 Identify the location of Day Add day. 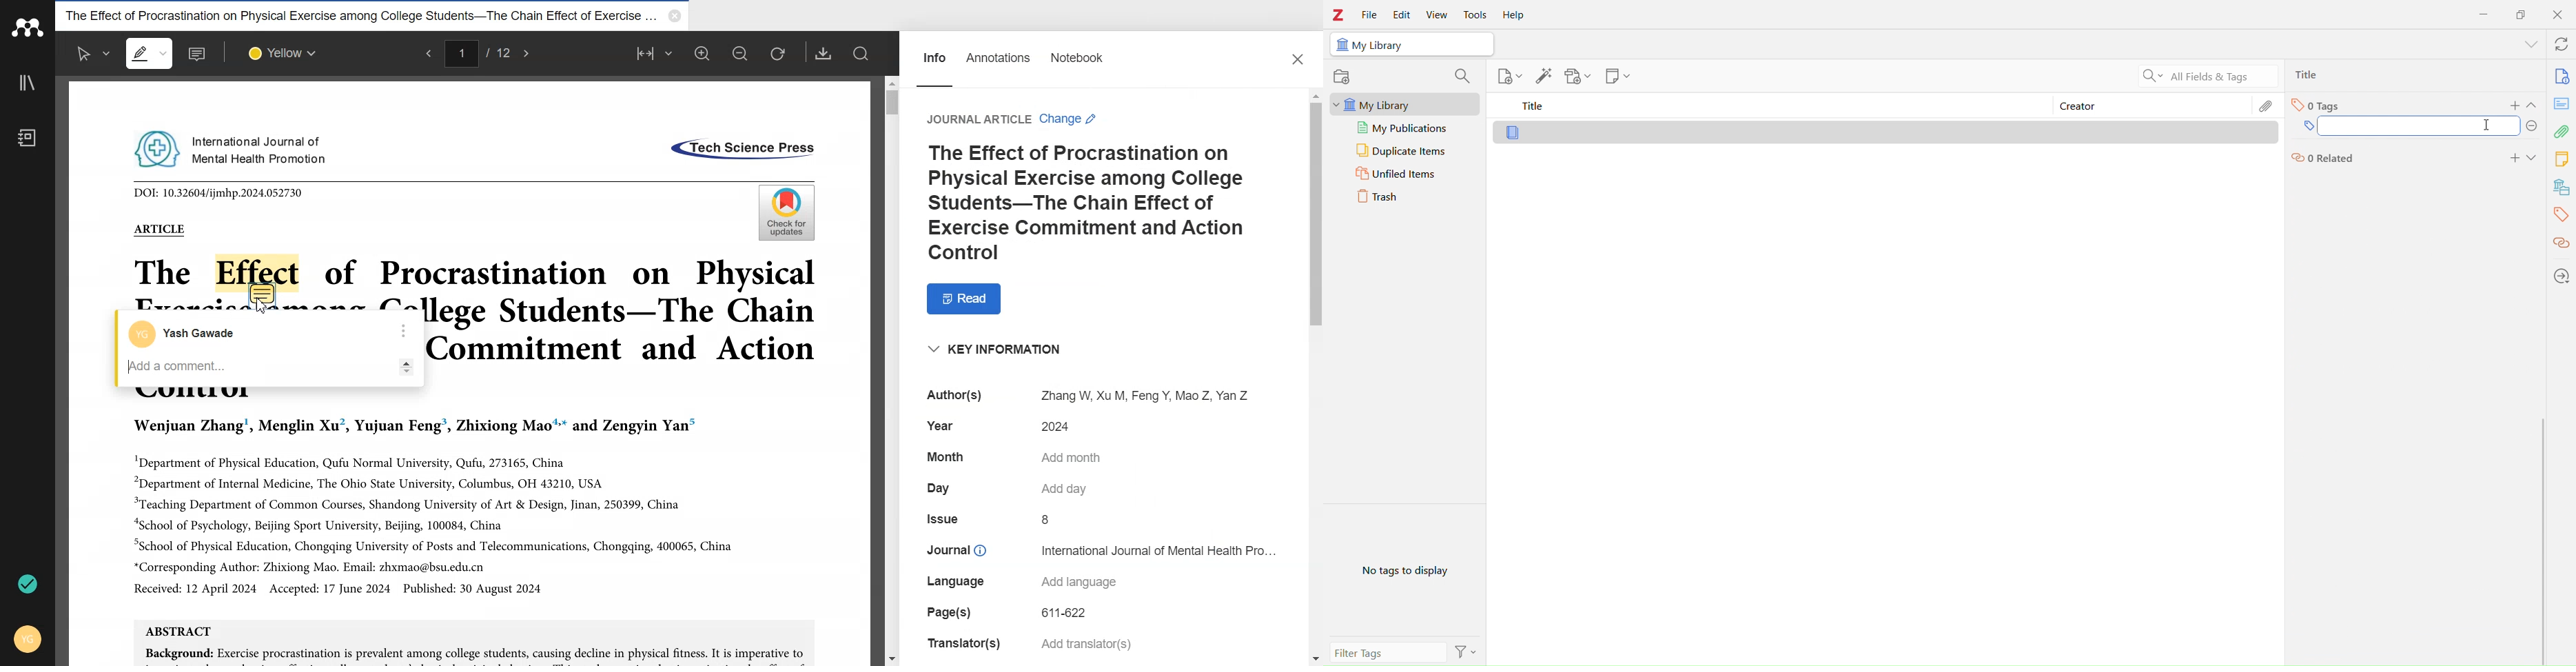
(1008, 488).